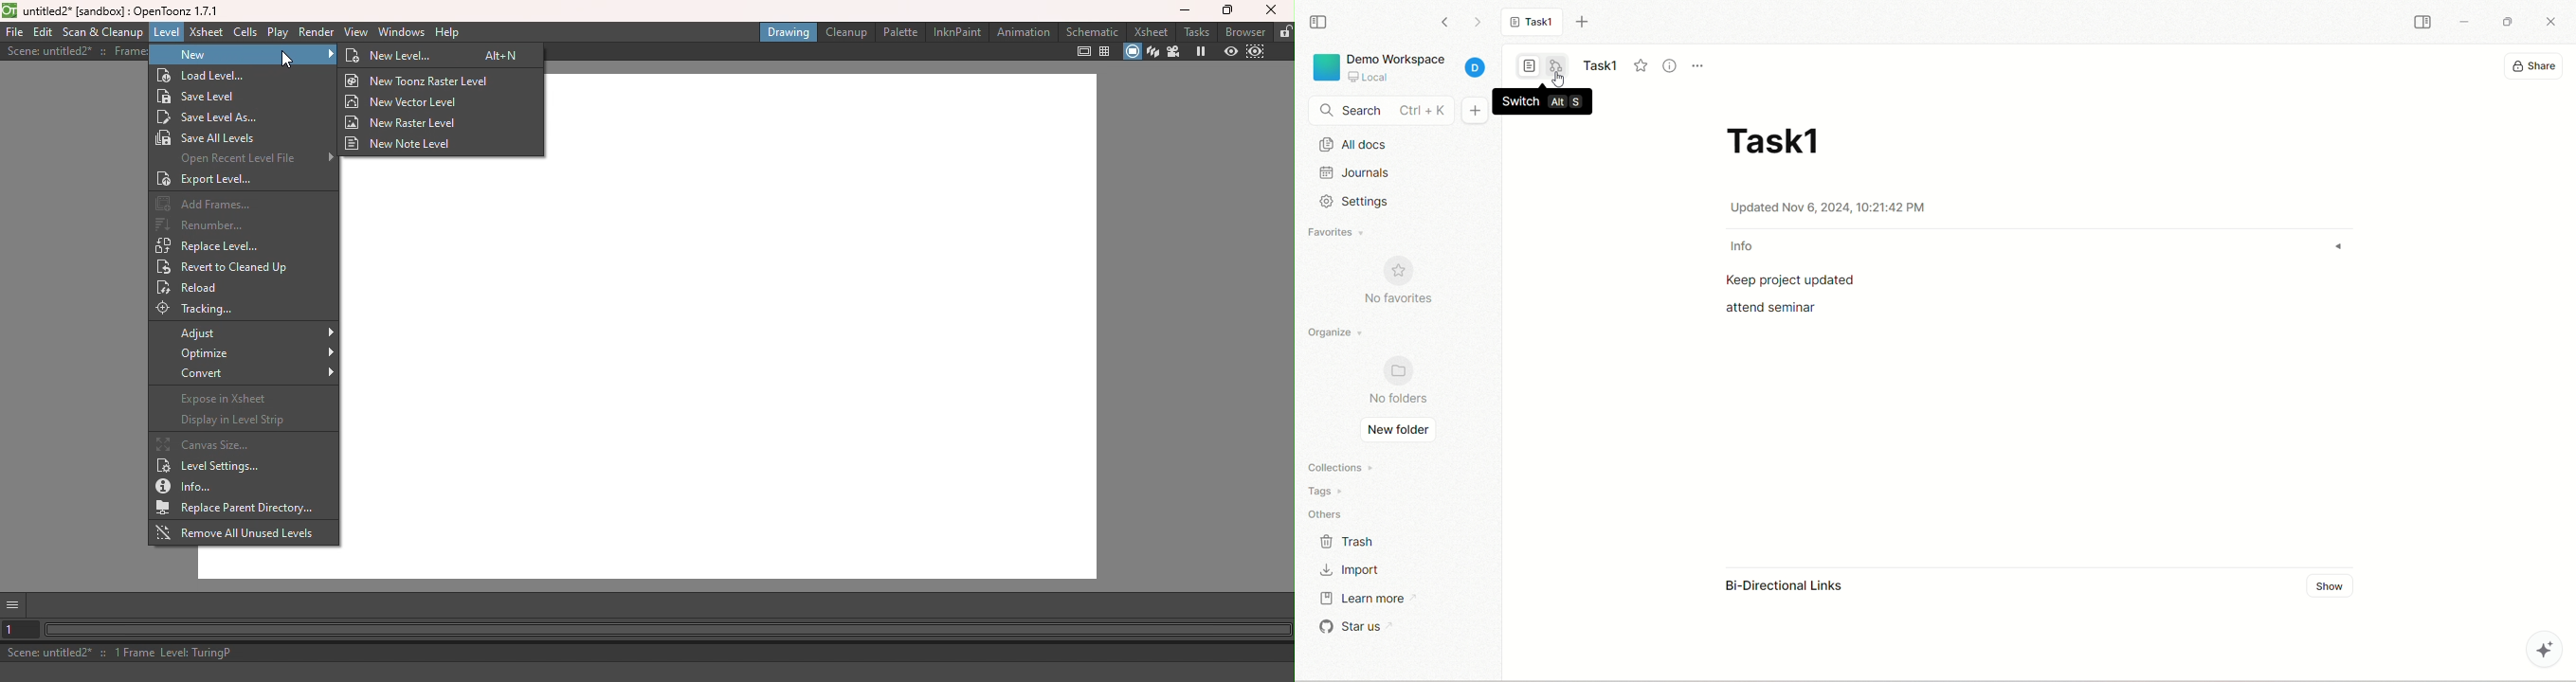  I want to click on view info, so click(1668, 65).